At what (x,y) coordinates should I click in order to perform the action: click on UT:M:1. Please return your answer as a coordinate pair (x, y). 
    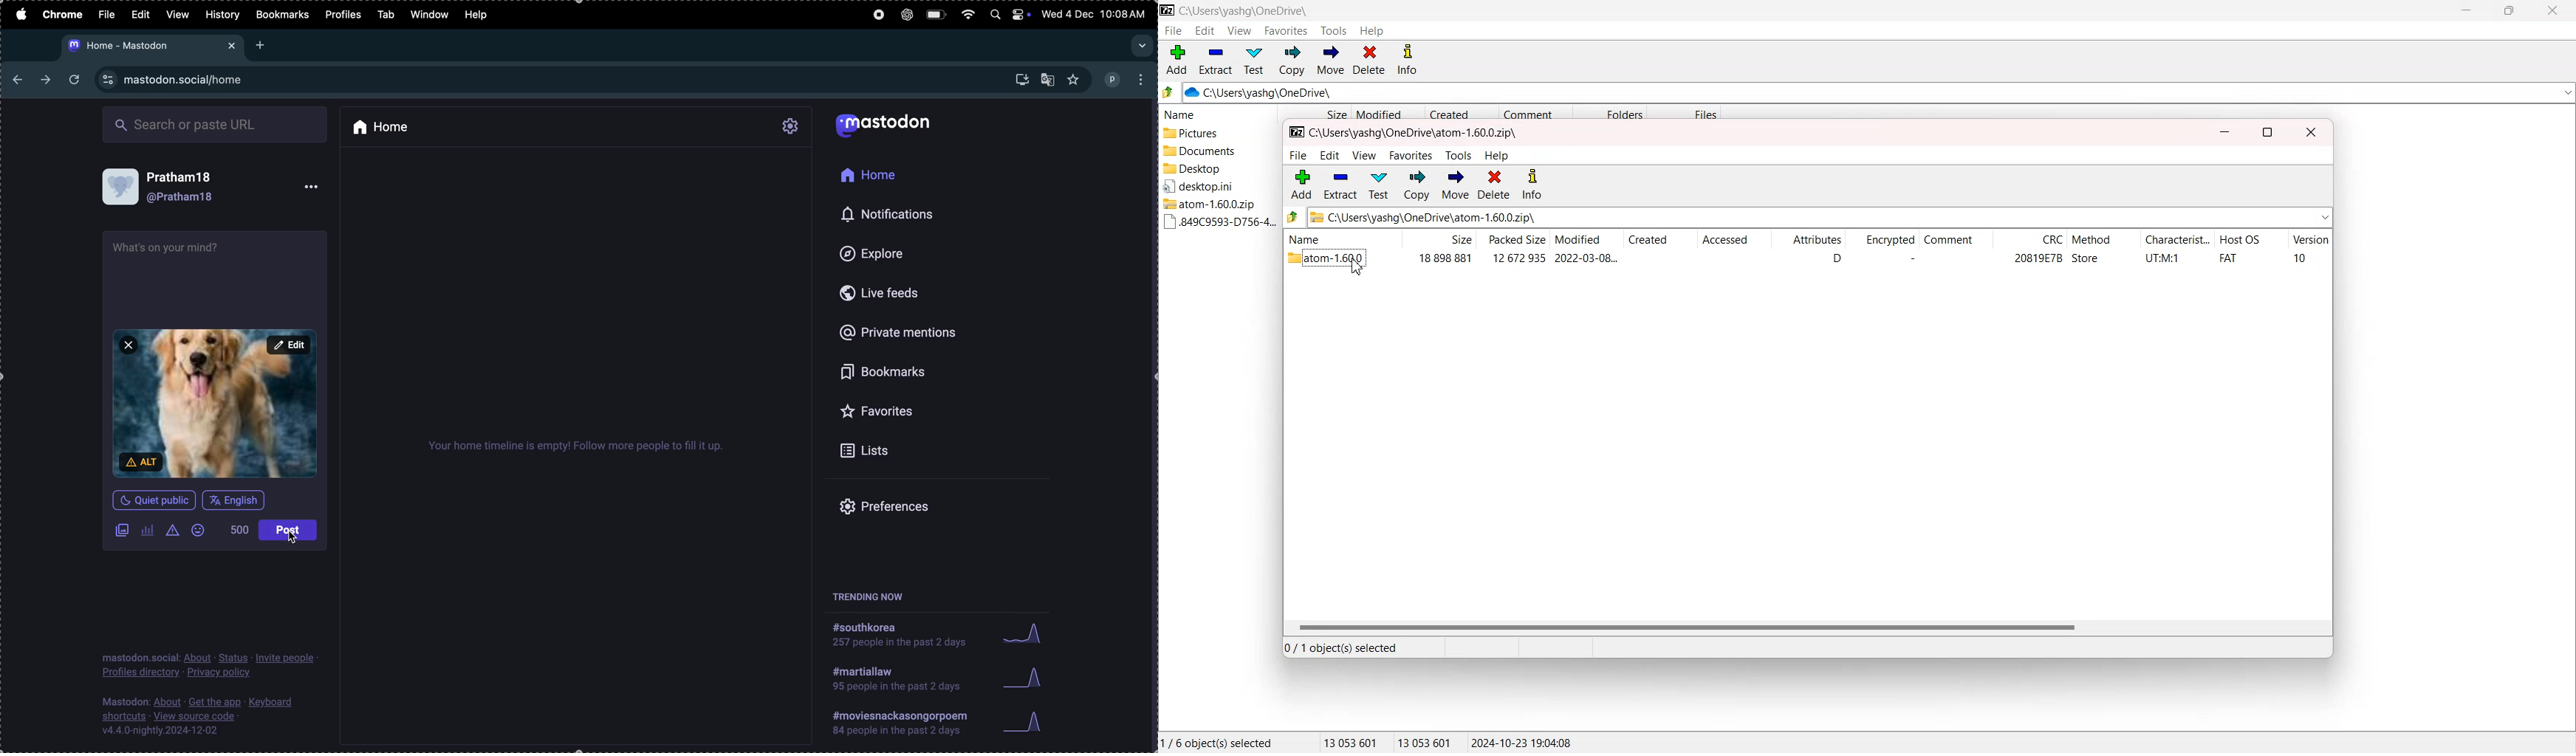
    Looking at the image, I should click on (2162, 258).